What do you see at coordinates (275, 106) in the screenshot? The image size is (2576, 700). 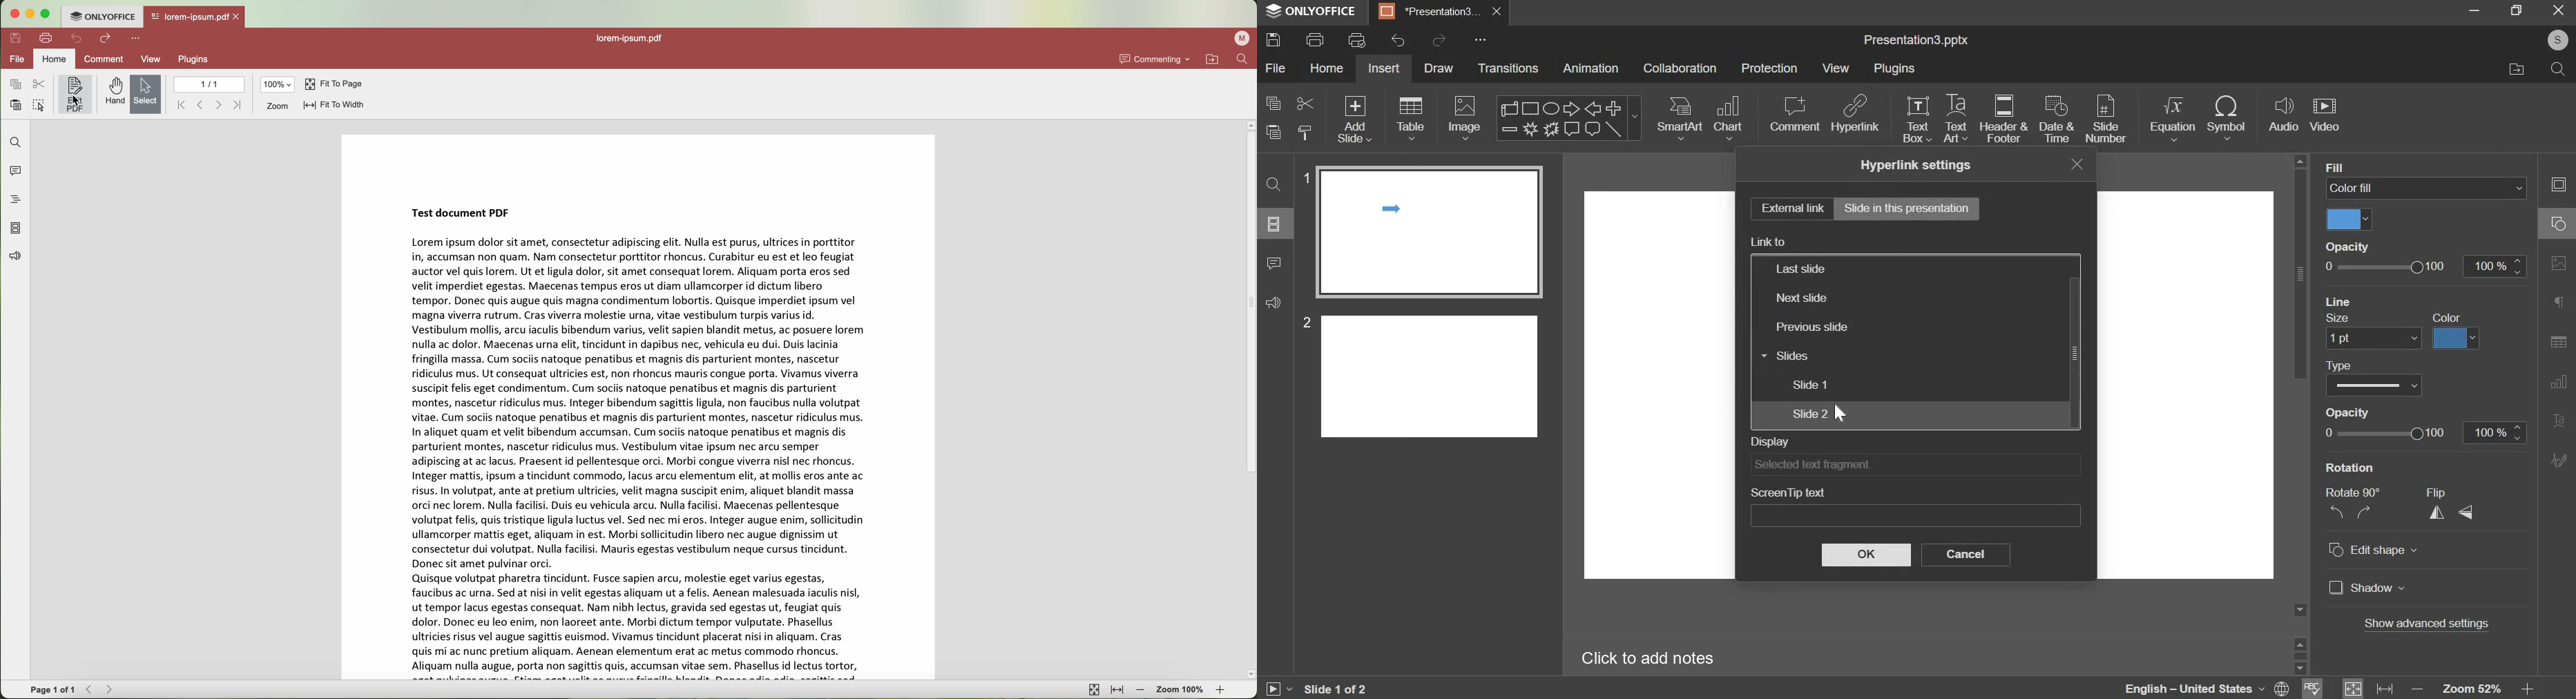 I see `zoom` at bounding box center [275, 106].